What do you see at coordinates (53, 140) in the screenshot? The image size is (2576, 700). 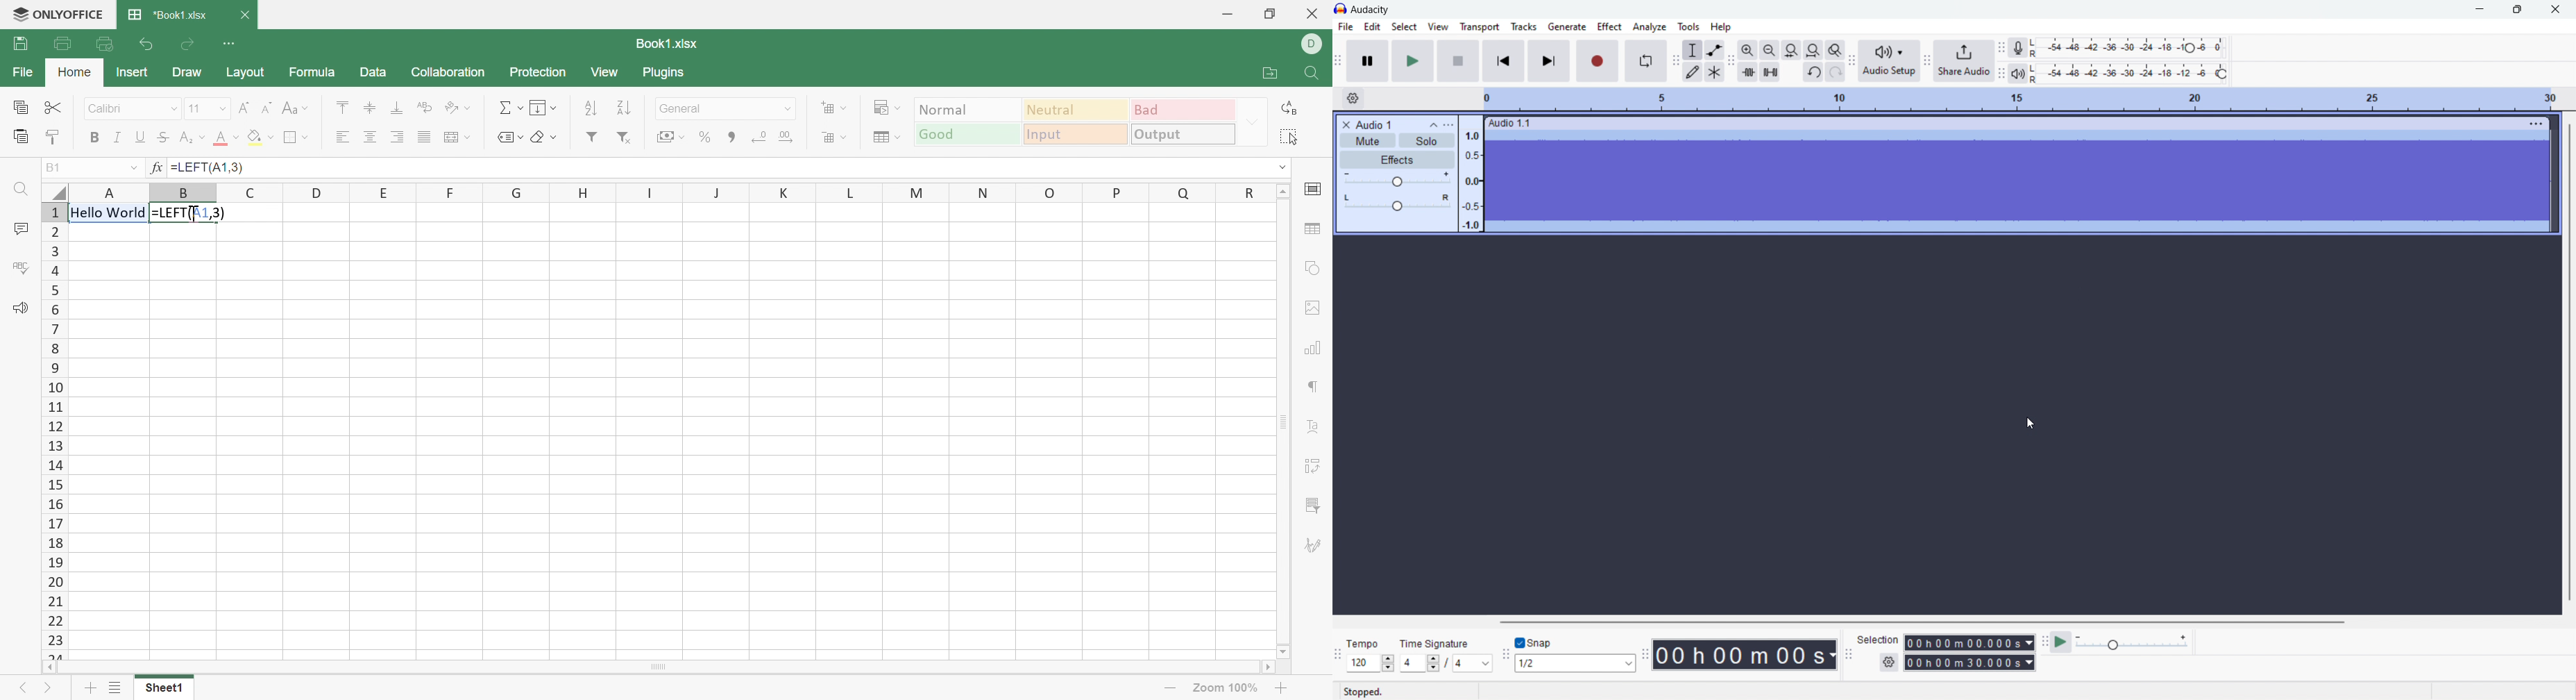 I see `Copy style` at bounding box center [53, 140].